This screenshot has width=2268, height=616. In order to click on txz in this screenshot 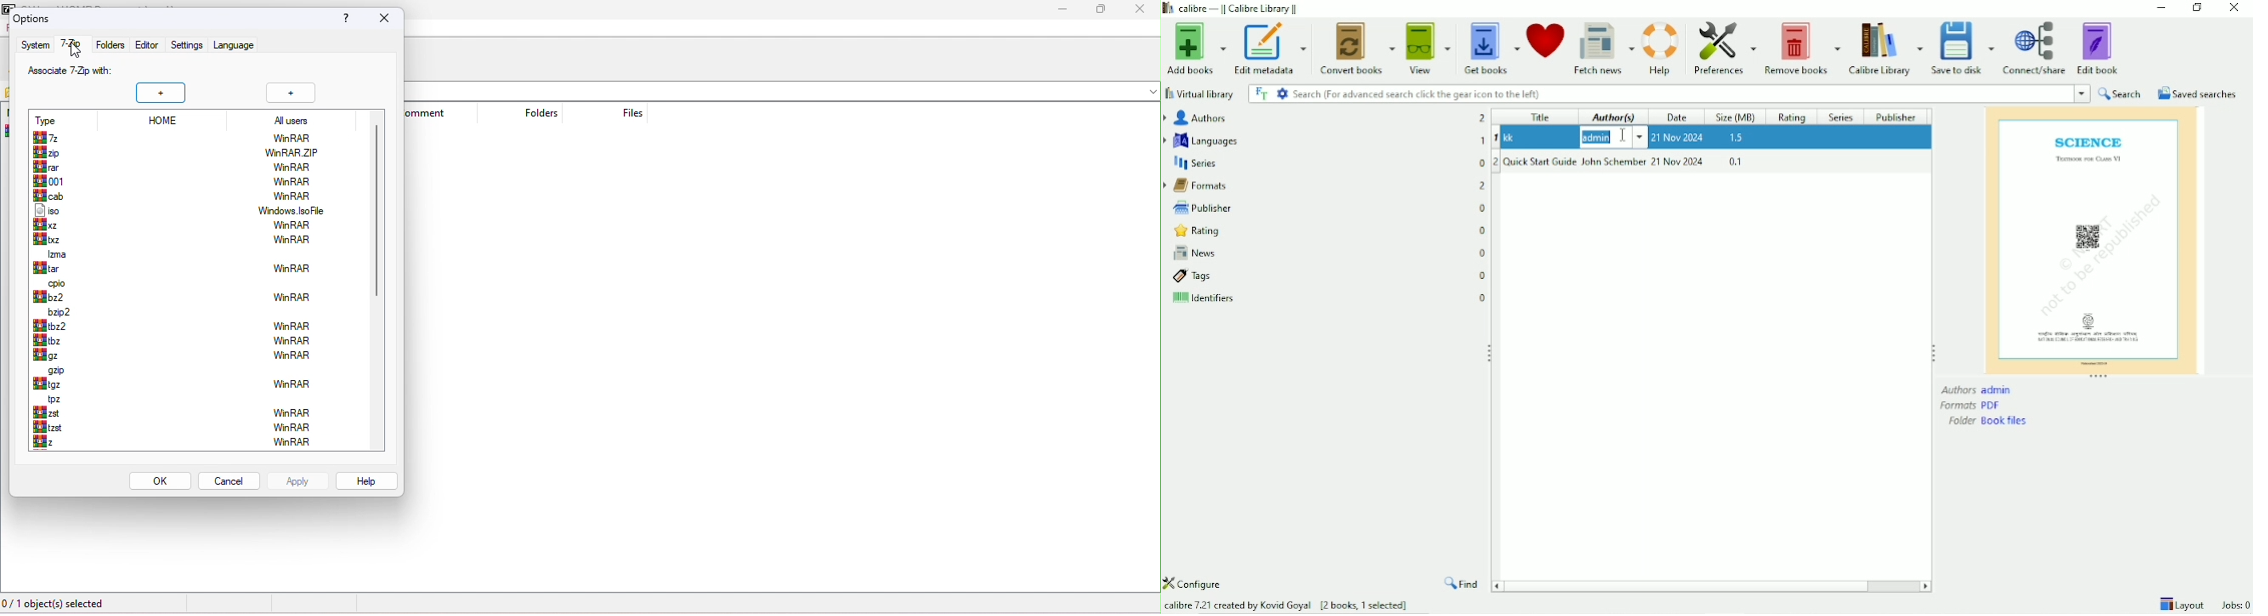, I will do `click(52, 240)`.